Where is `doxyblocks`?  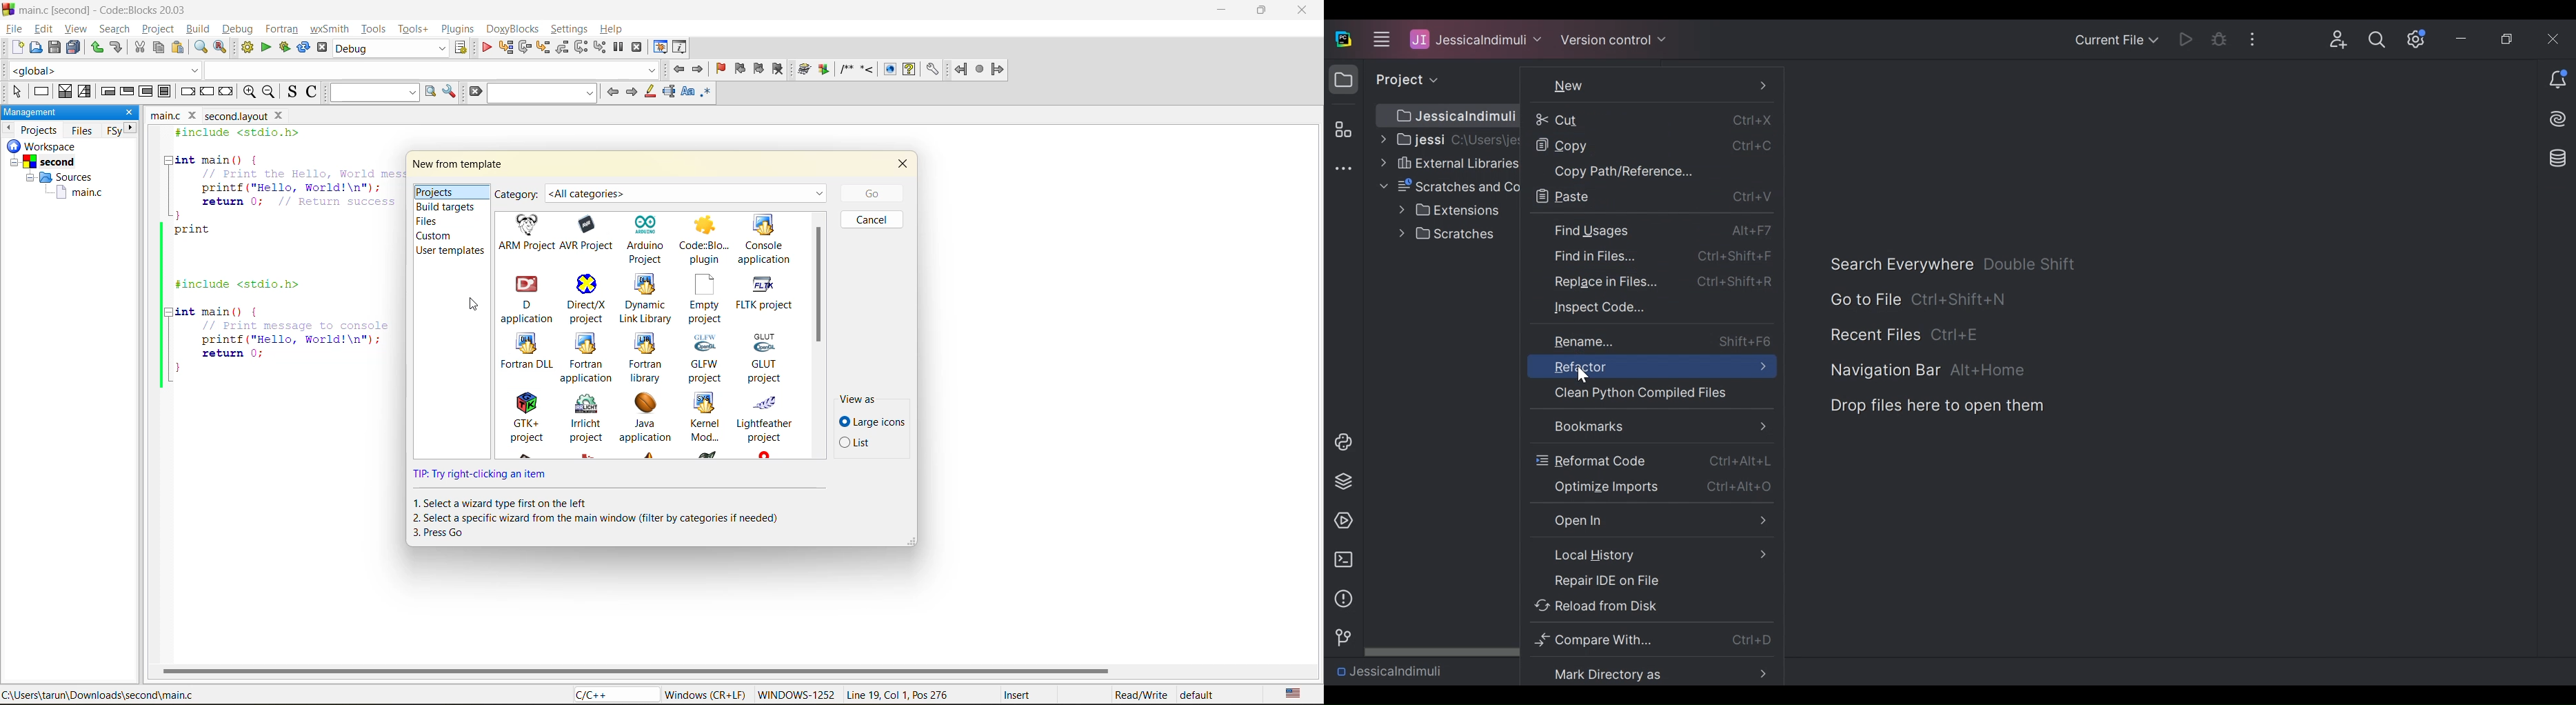 doxyblocks is located at coordinates (516, 28).